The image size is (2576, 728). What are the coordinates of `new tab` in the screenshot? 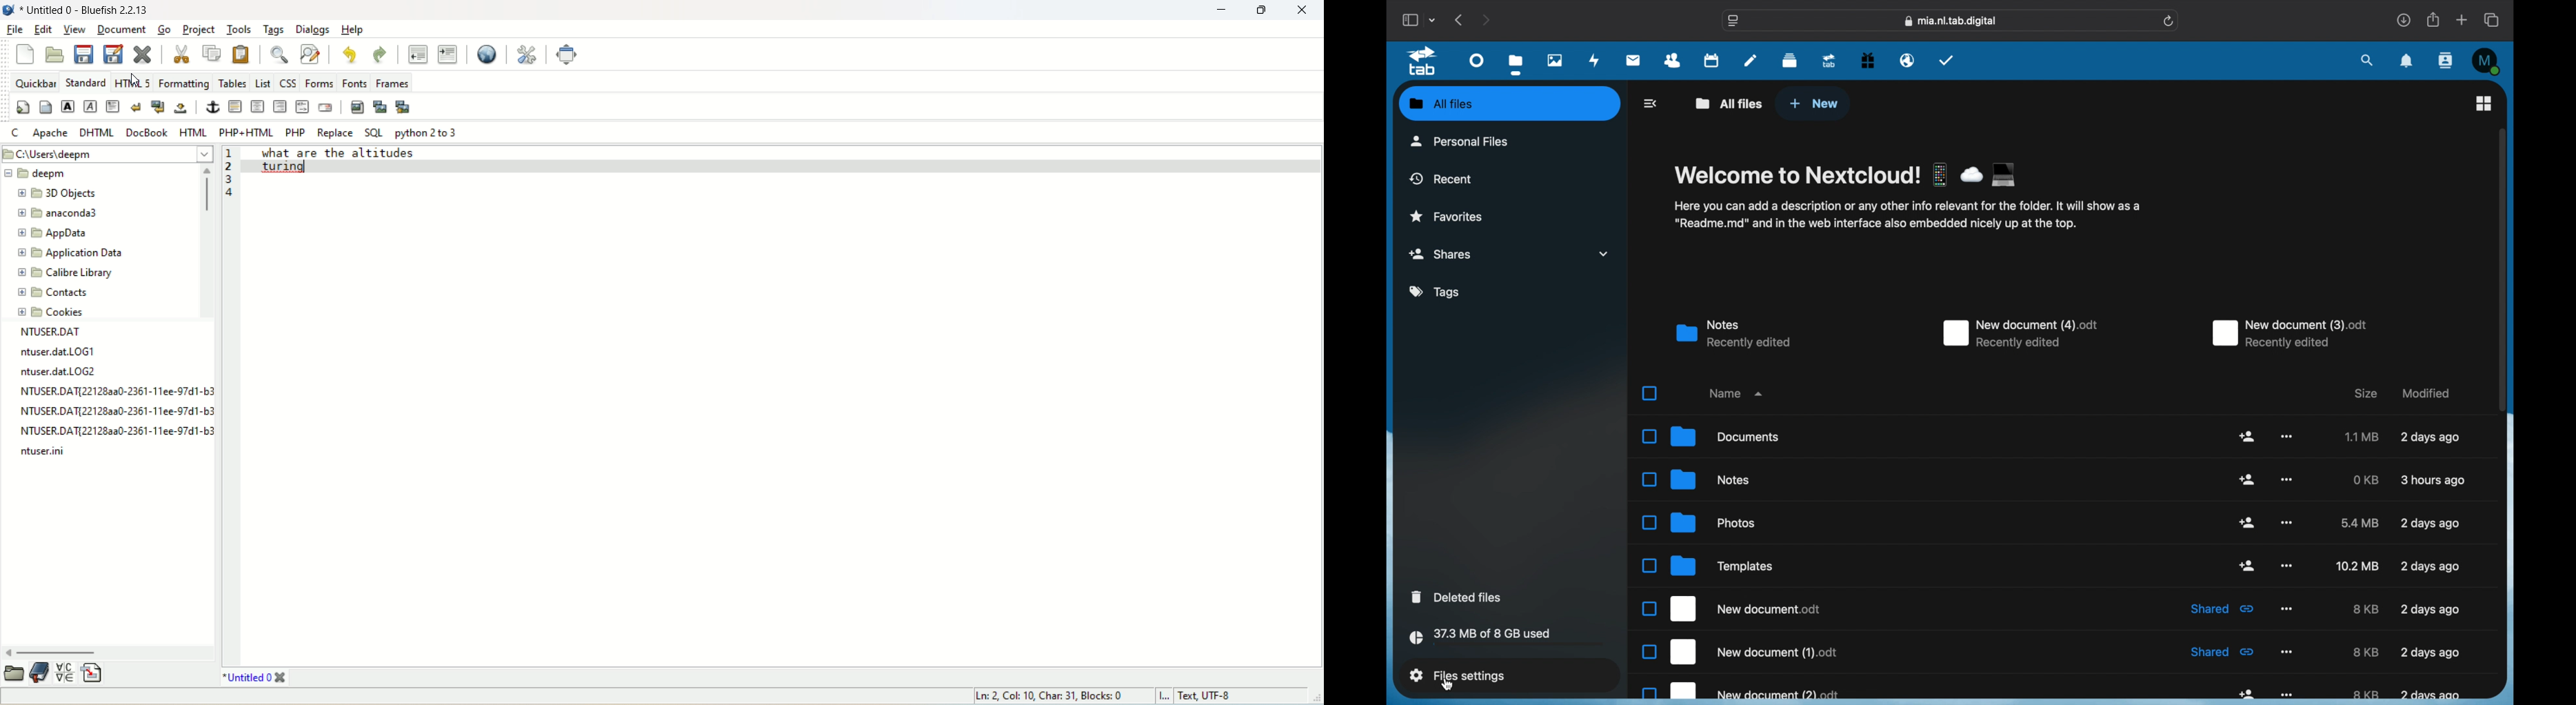 It's located at (2462, 20).